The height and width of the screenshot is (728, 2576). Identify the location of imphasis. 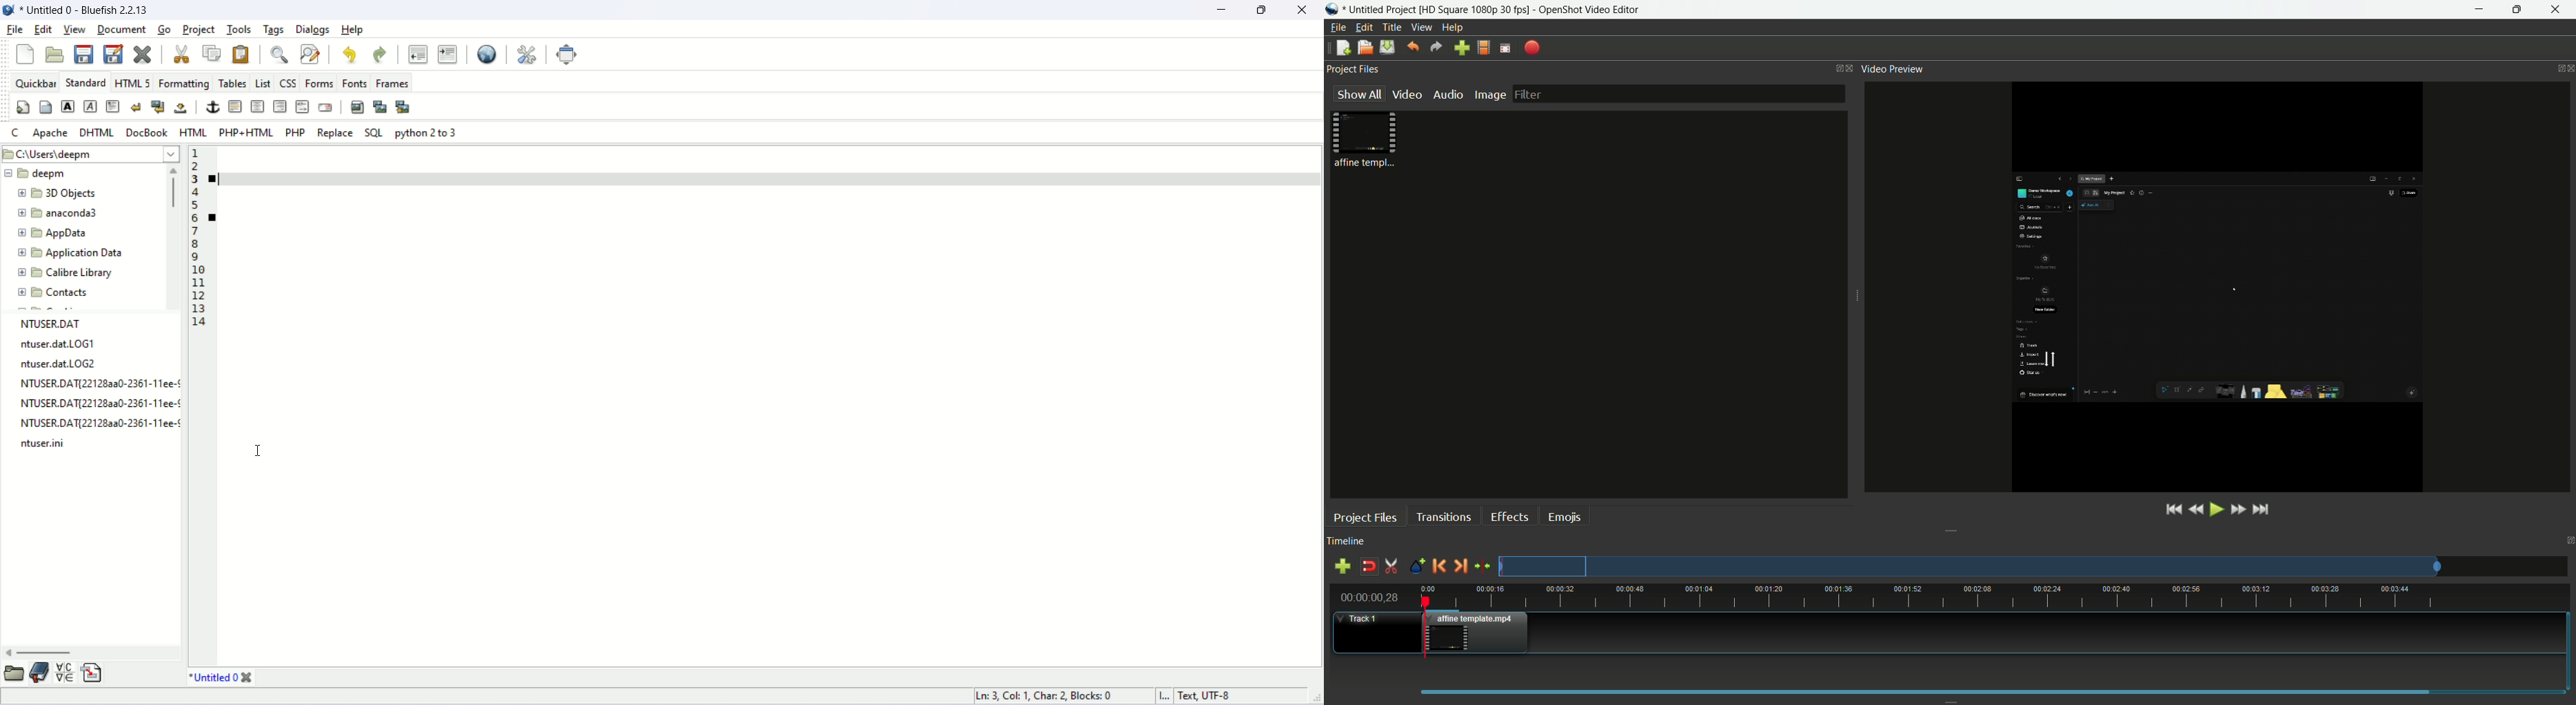
(90, 106).